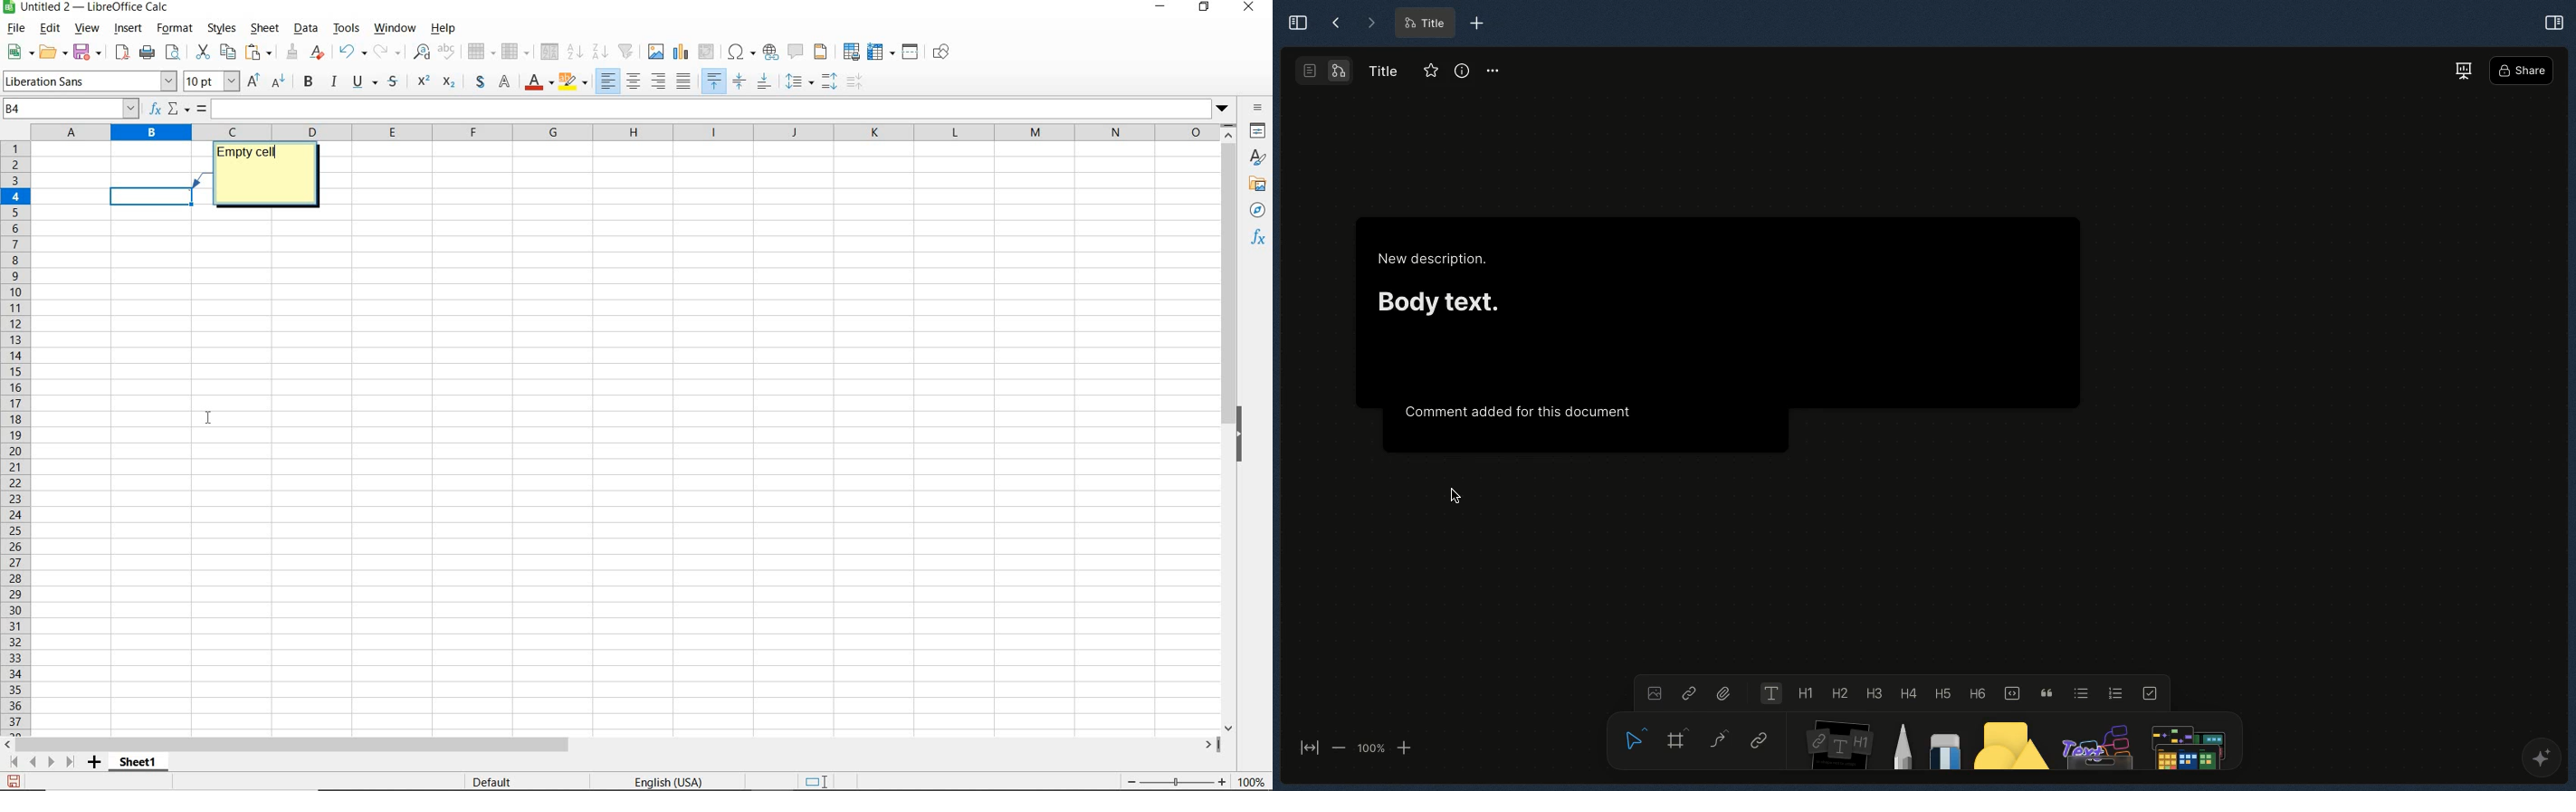  What do you see at coordinates (1381, 70) in the screenshot?
I see `Title` at bounding box center [1381, 70].